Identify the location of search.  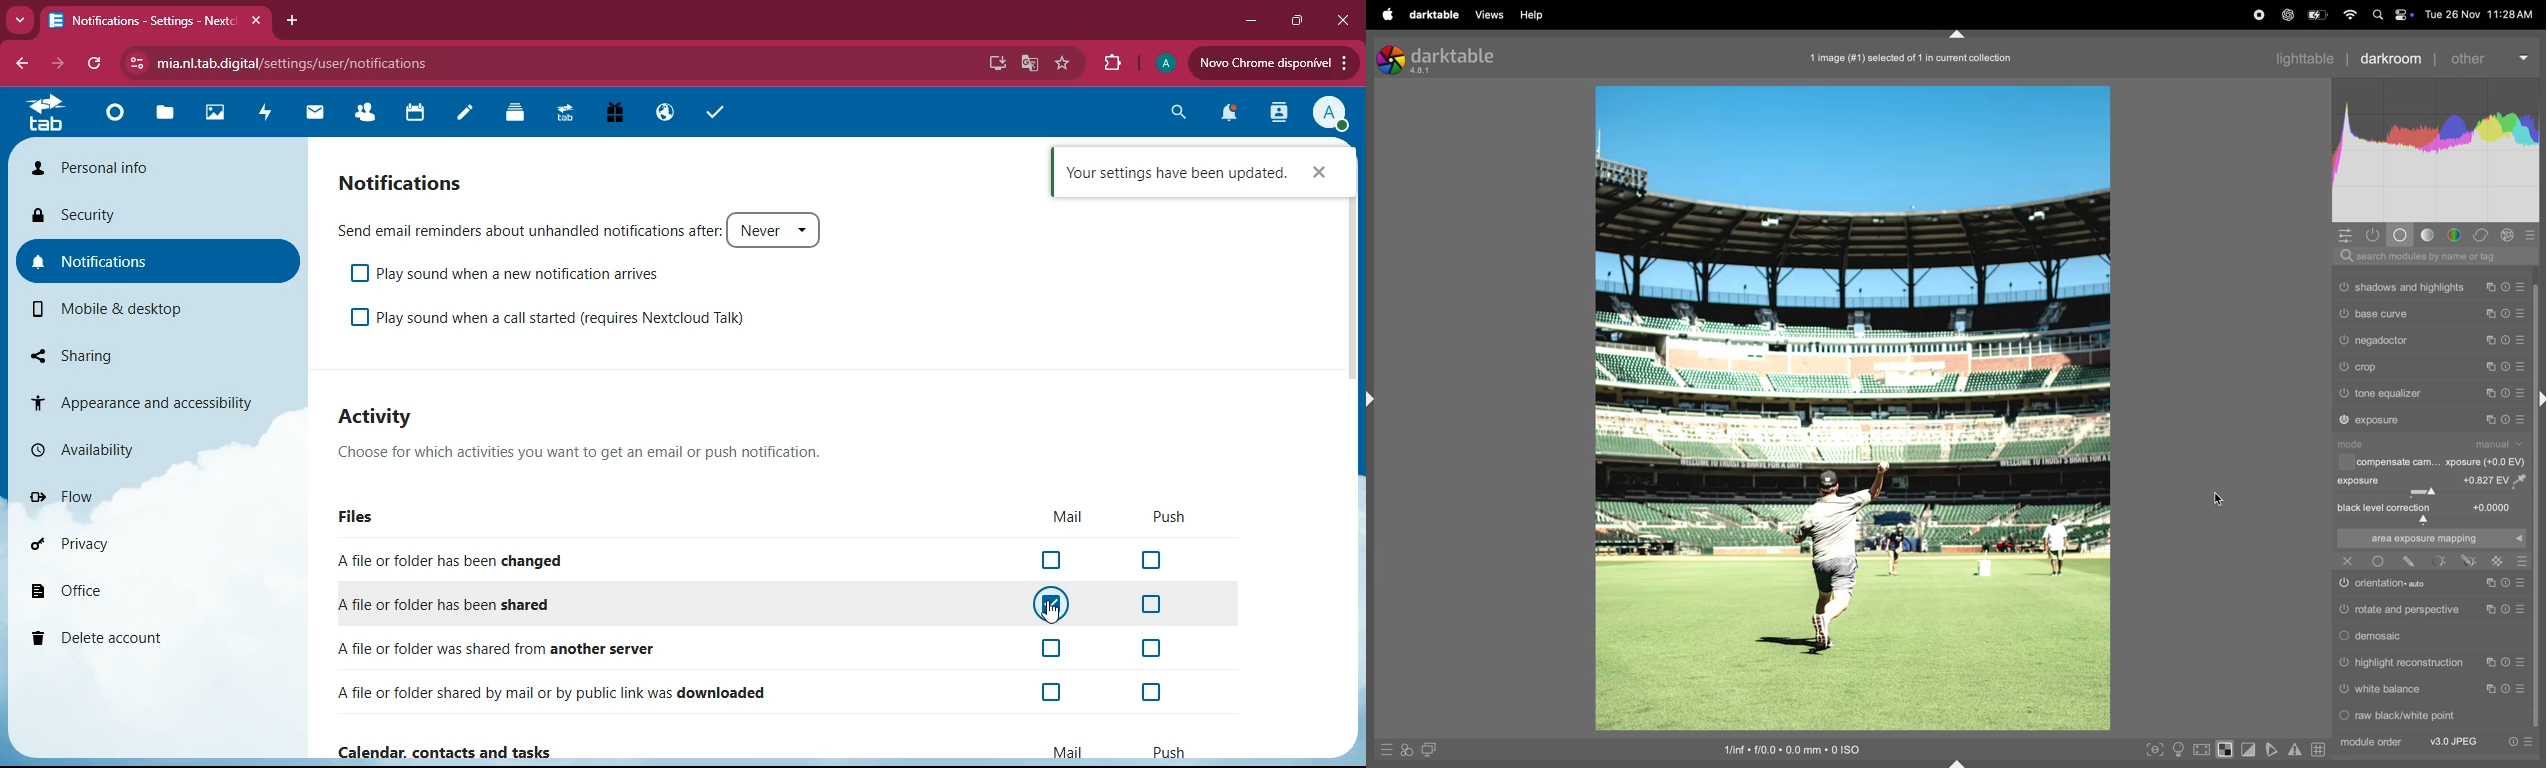
(1175, 114).